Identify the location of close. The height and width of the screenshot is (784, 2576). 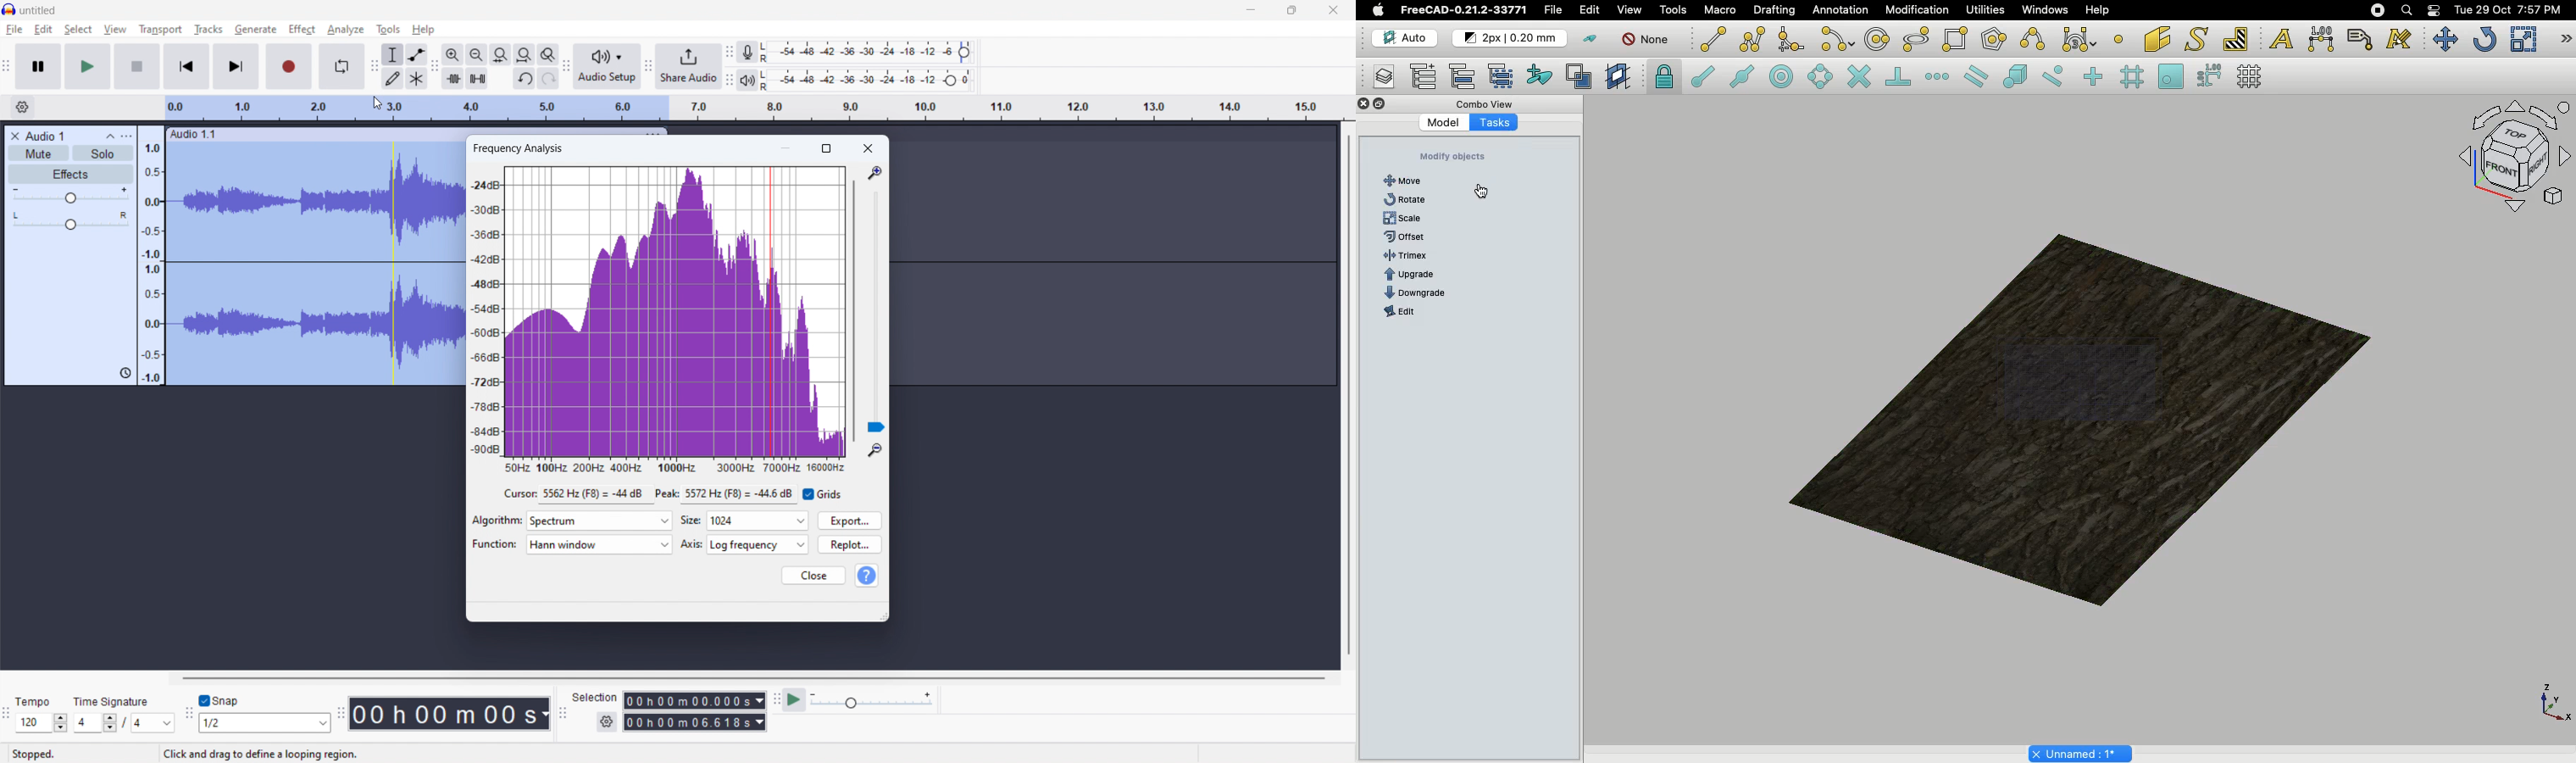
(814, 576).